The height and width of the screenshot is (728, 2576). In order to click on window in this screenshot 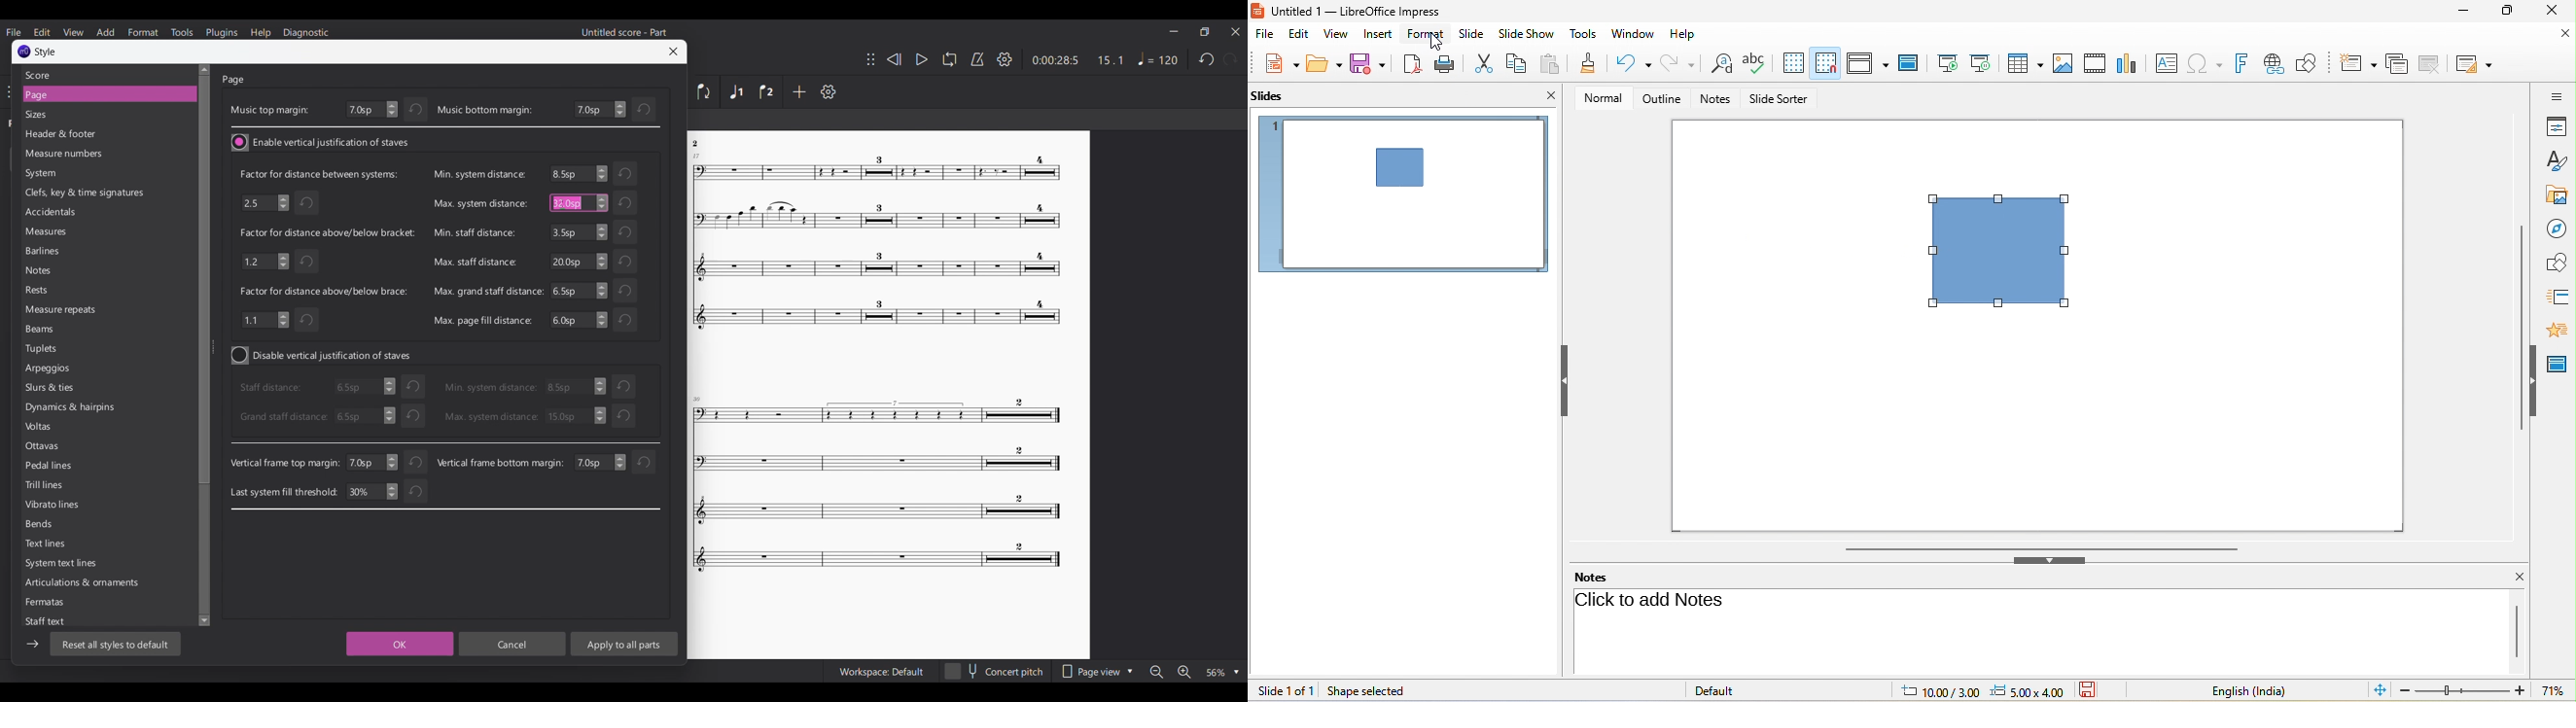, I will do `click(1633, 33)`.